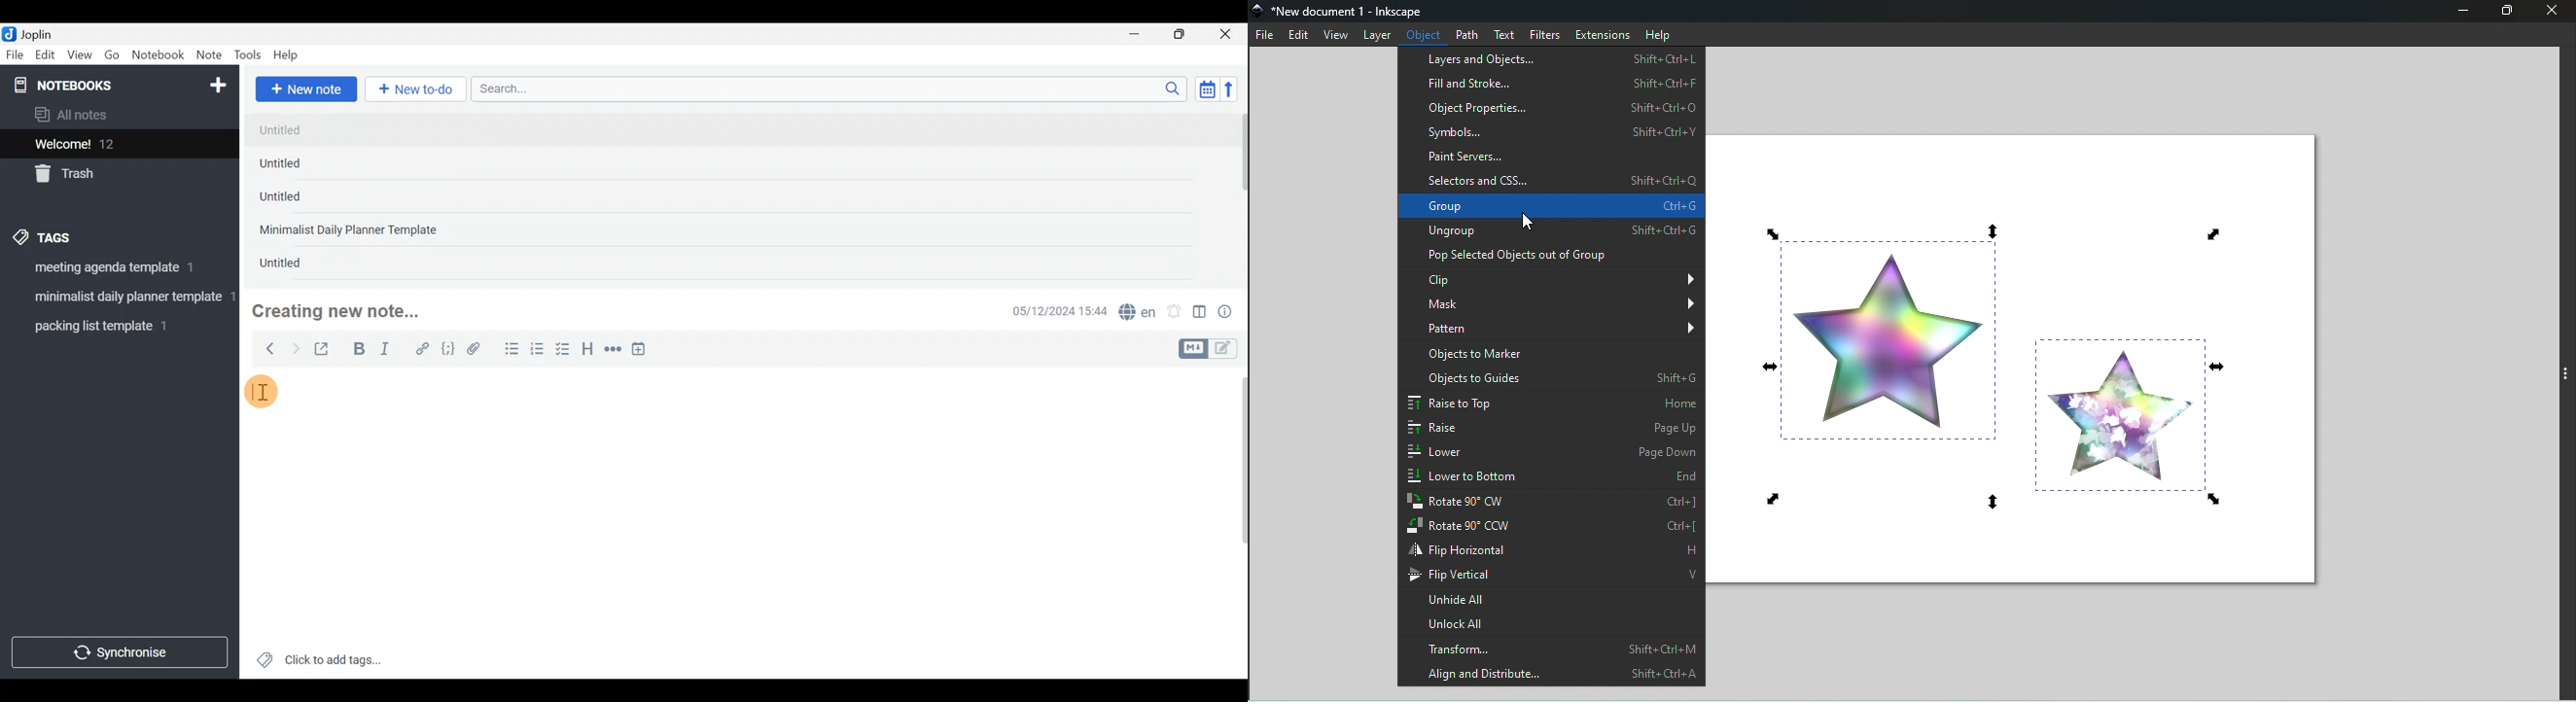  I want to click on Layers and objects, so click(1550, 58).